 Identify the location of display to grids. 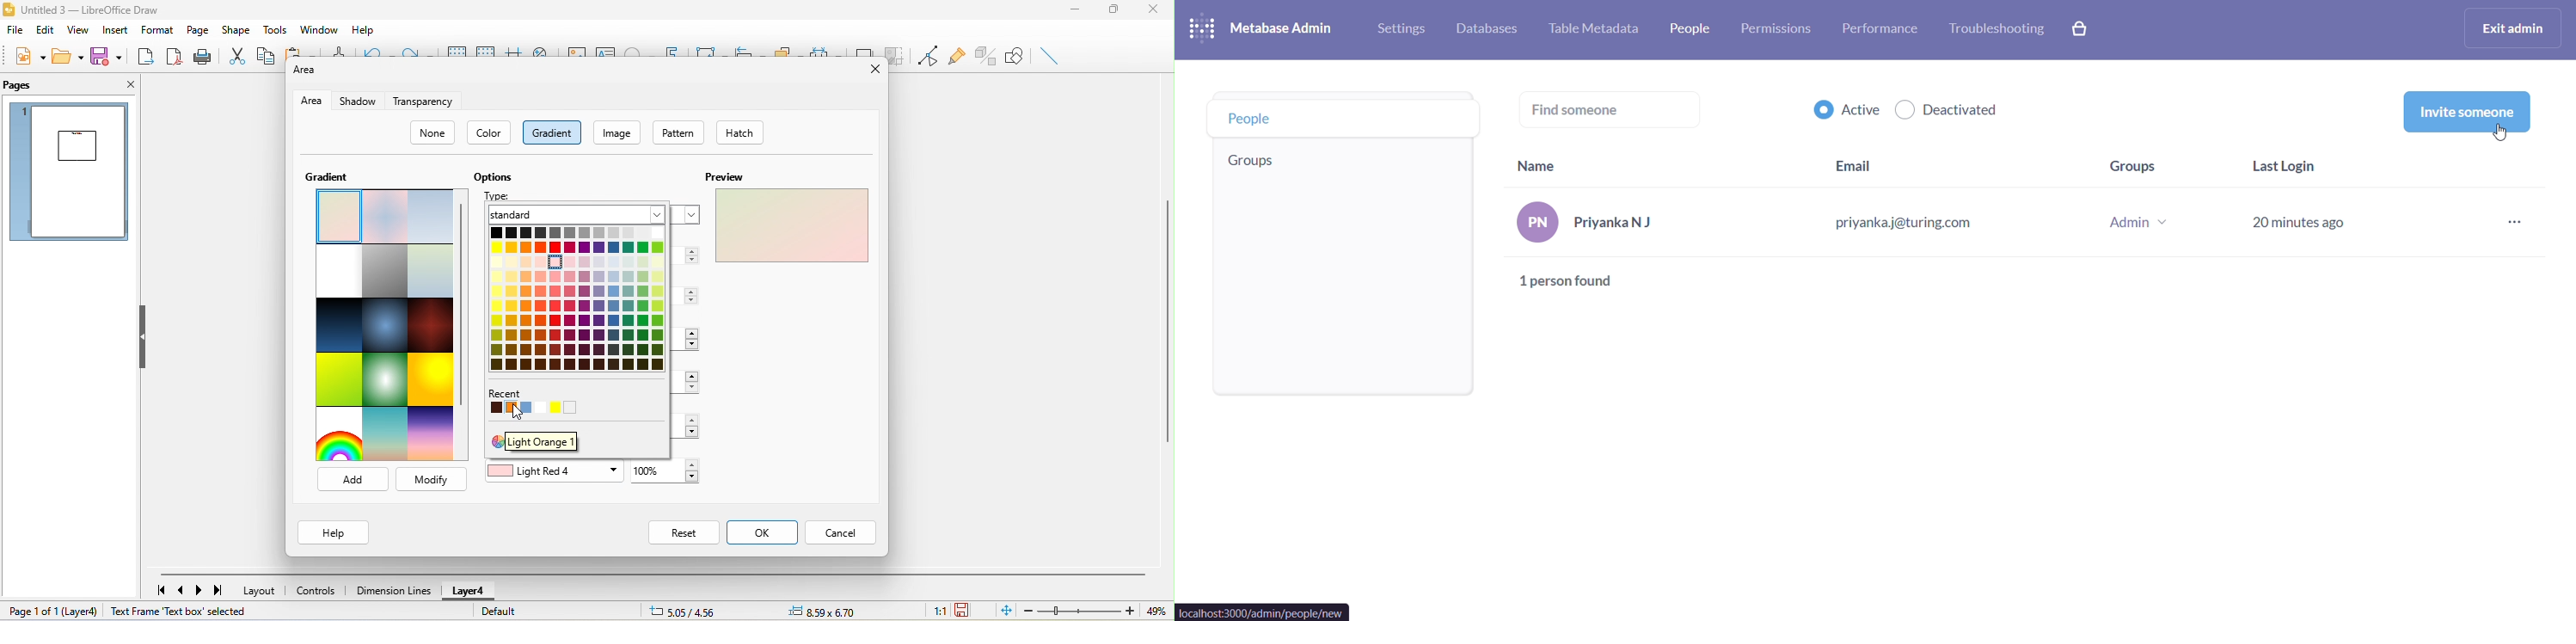
(457, 49).